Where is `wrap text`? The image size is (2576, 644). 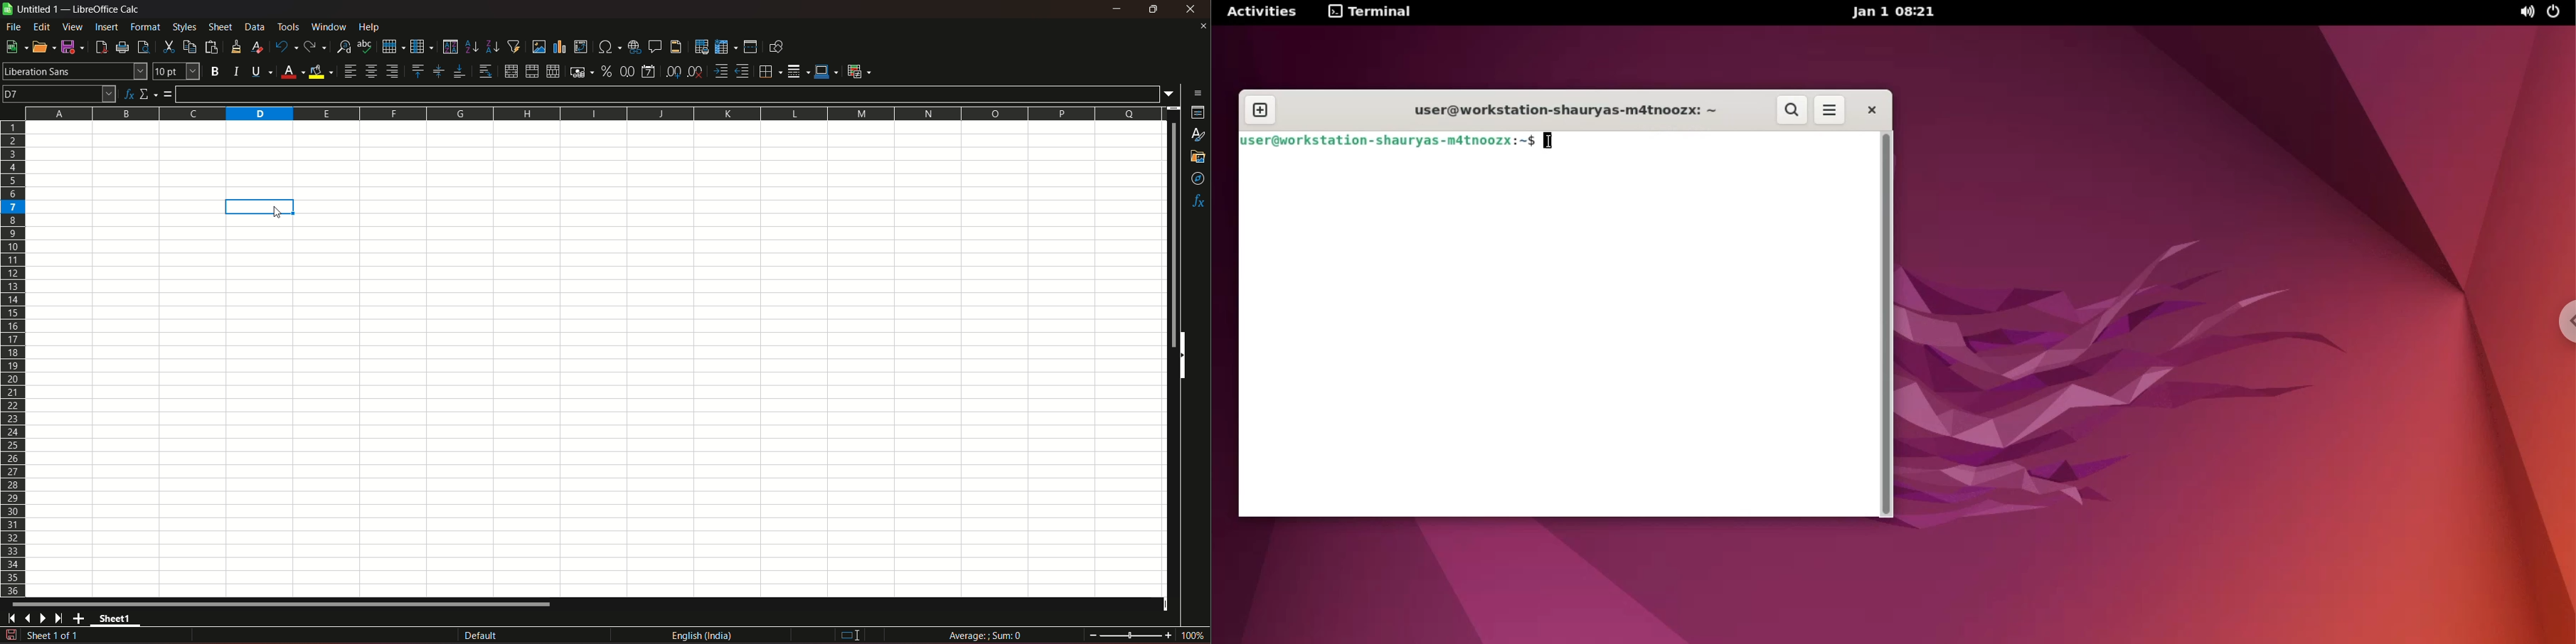 wrap text is located at coordinates (485, 72).